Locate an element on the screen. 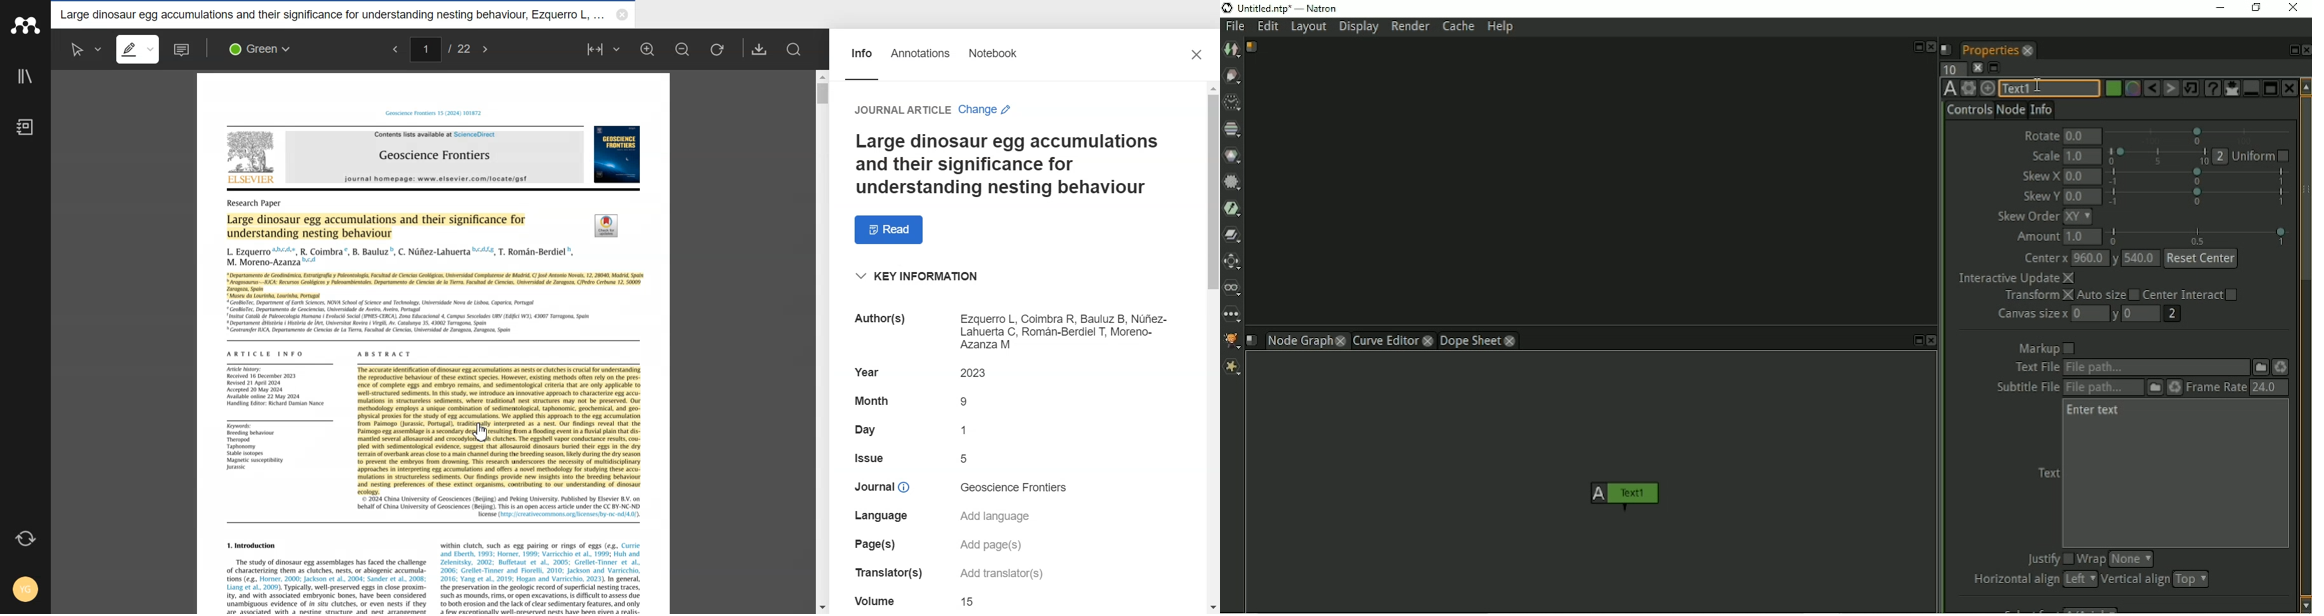  Text1 is located at coordinates (1621, 496).